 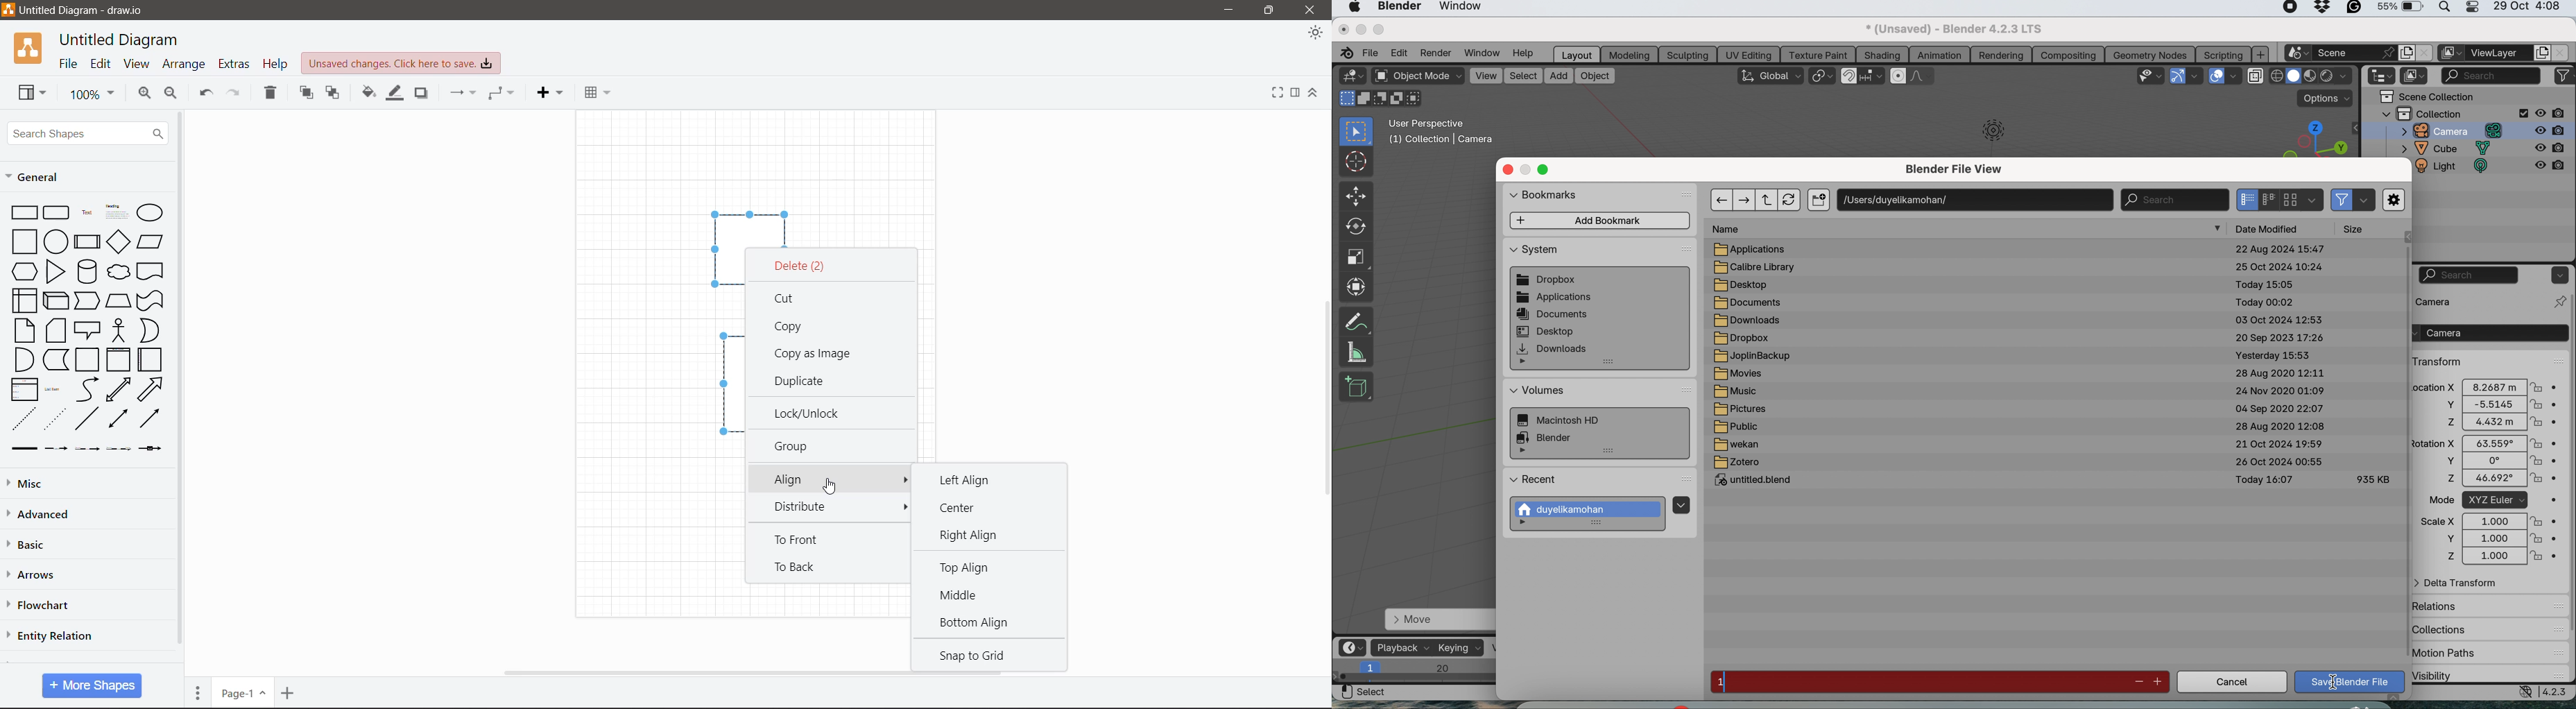 I want to click on Application Logo, so click(x=30, y=48).